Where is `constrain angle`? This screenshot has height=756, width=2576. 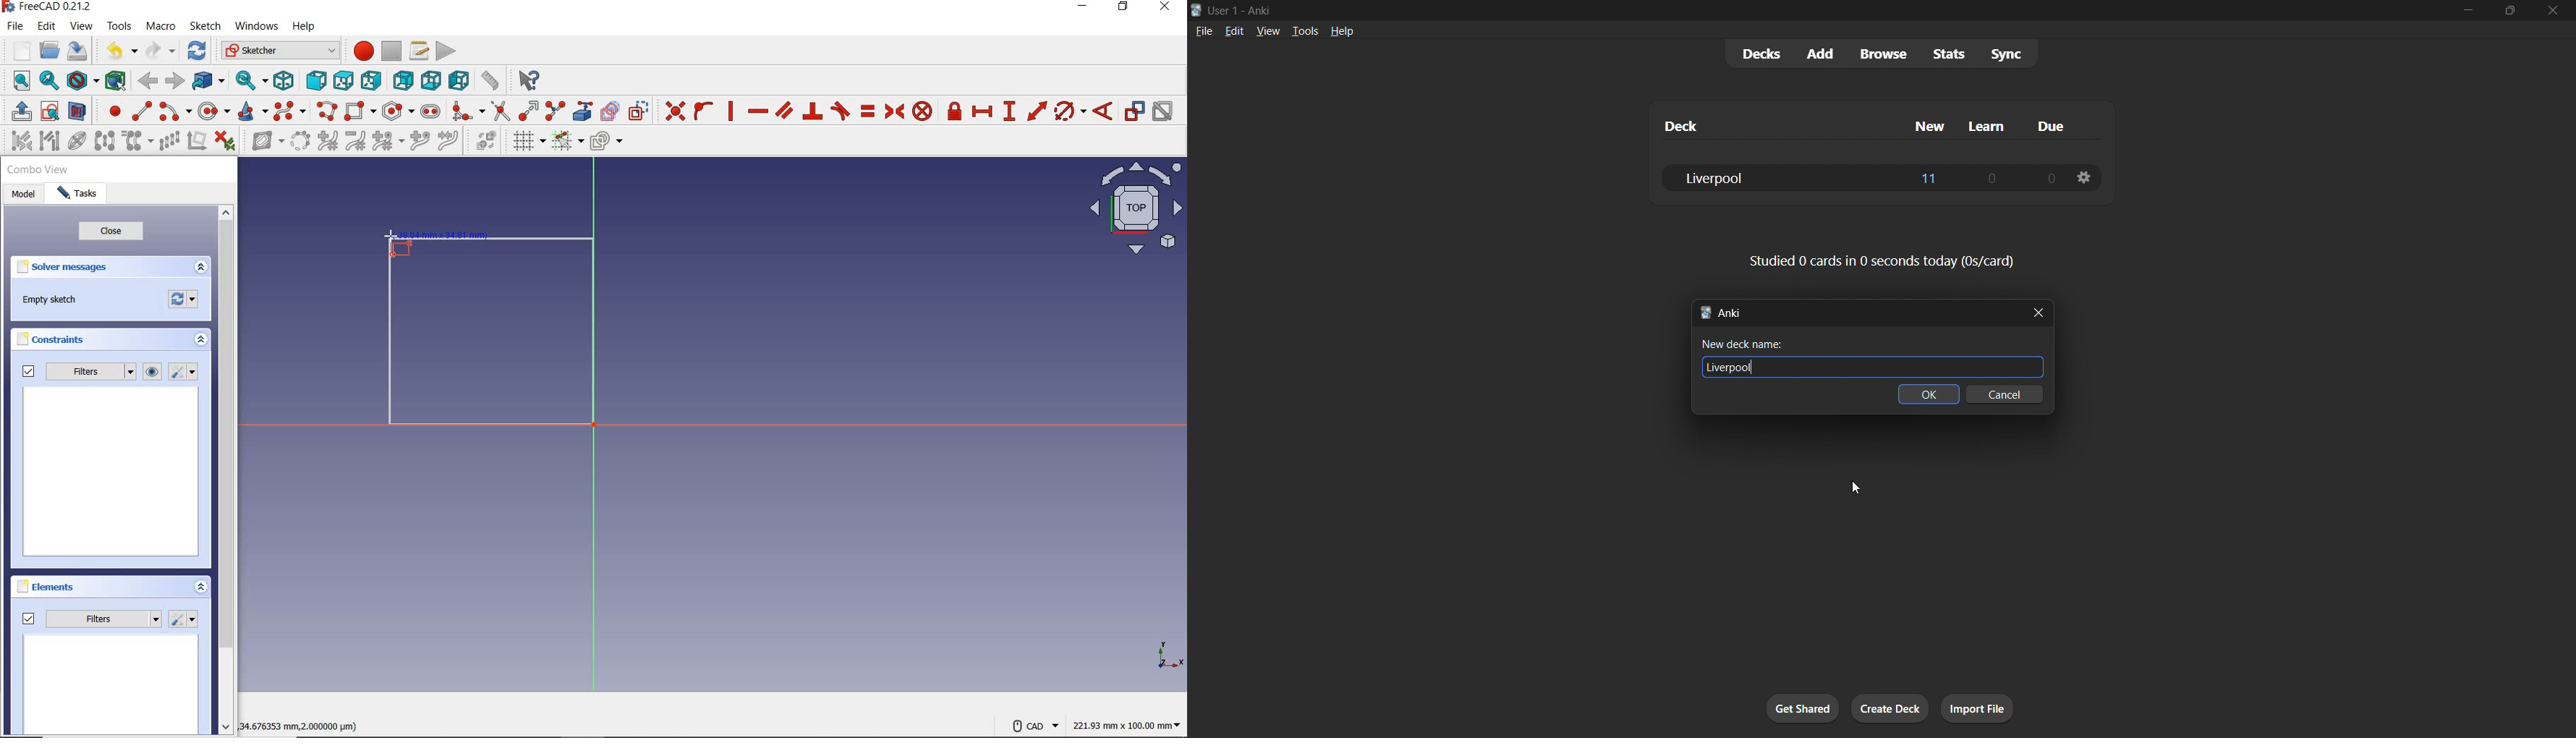 constrain angle is located at coordinates (1104, 112).